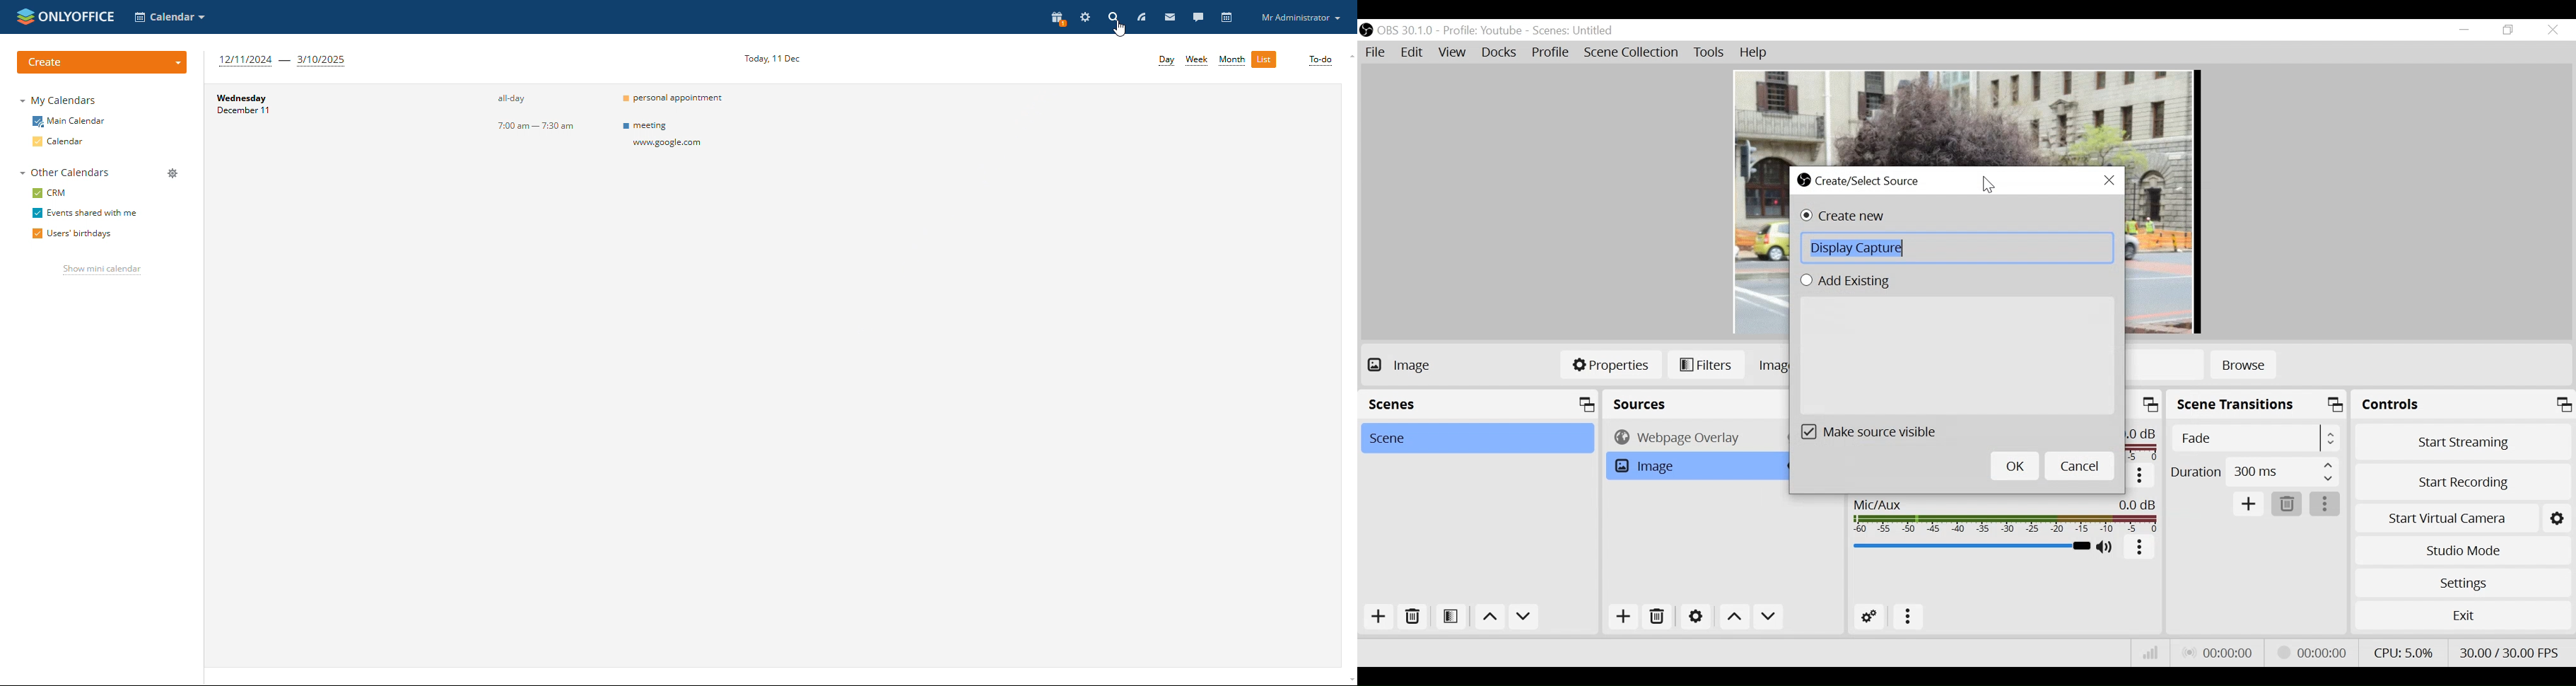  What do you see at coordinates (1232, 59) in the screenshot?
I see `month` at bounding box center [1232, 59].